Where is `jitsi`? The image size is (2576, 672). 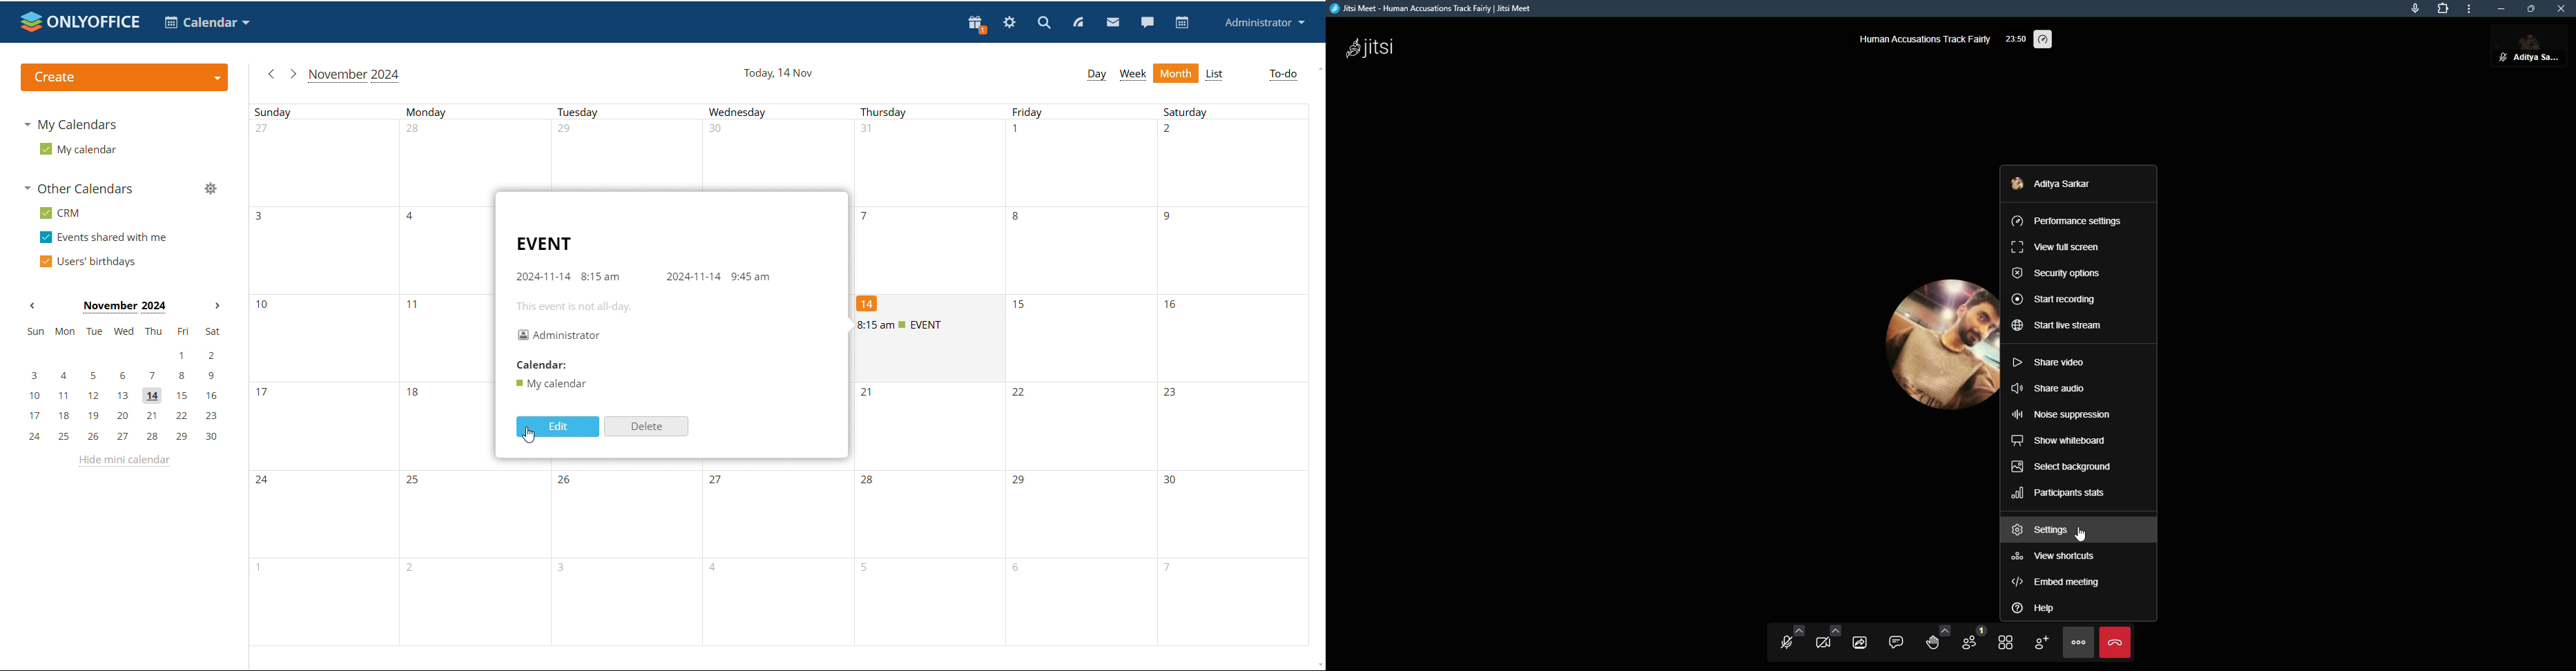
jitsi is located at coordinates (1438, 8).